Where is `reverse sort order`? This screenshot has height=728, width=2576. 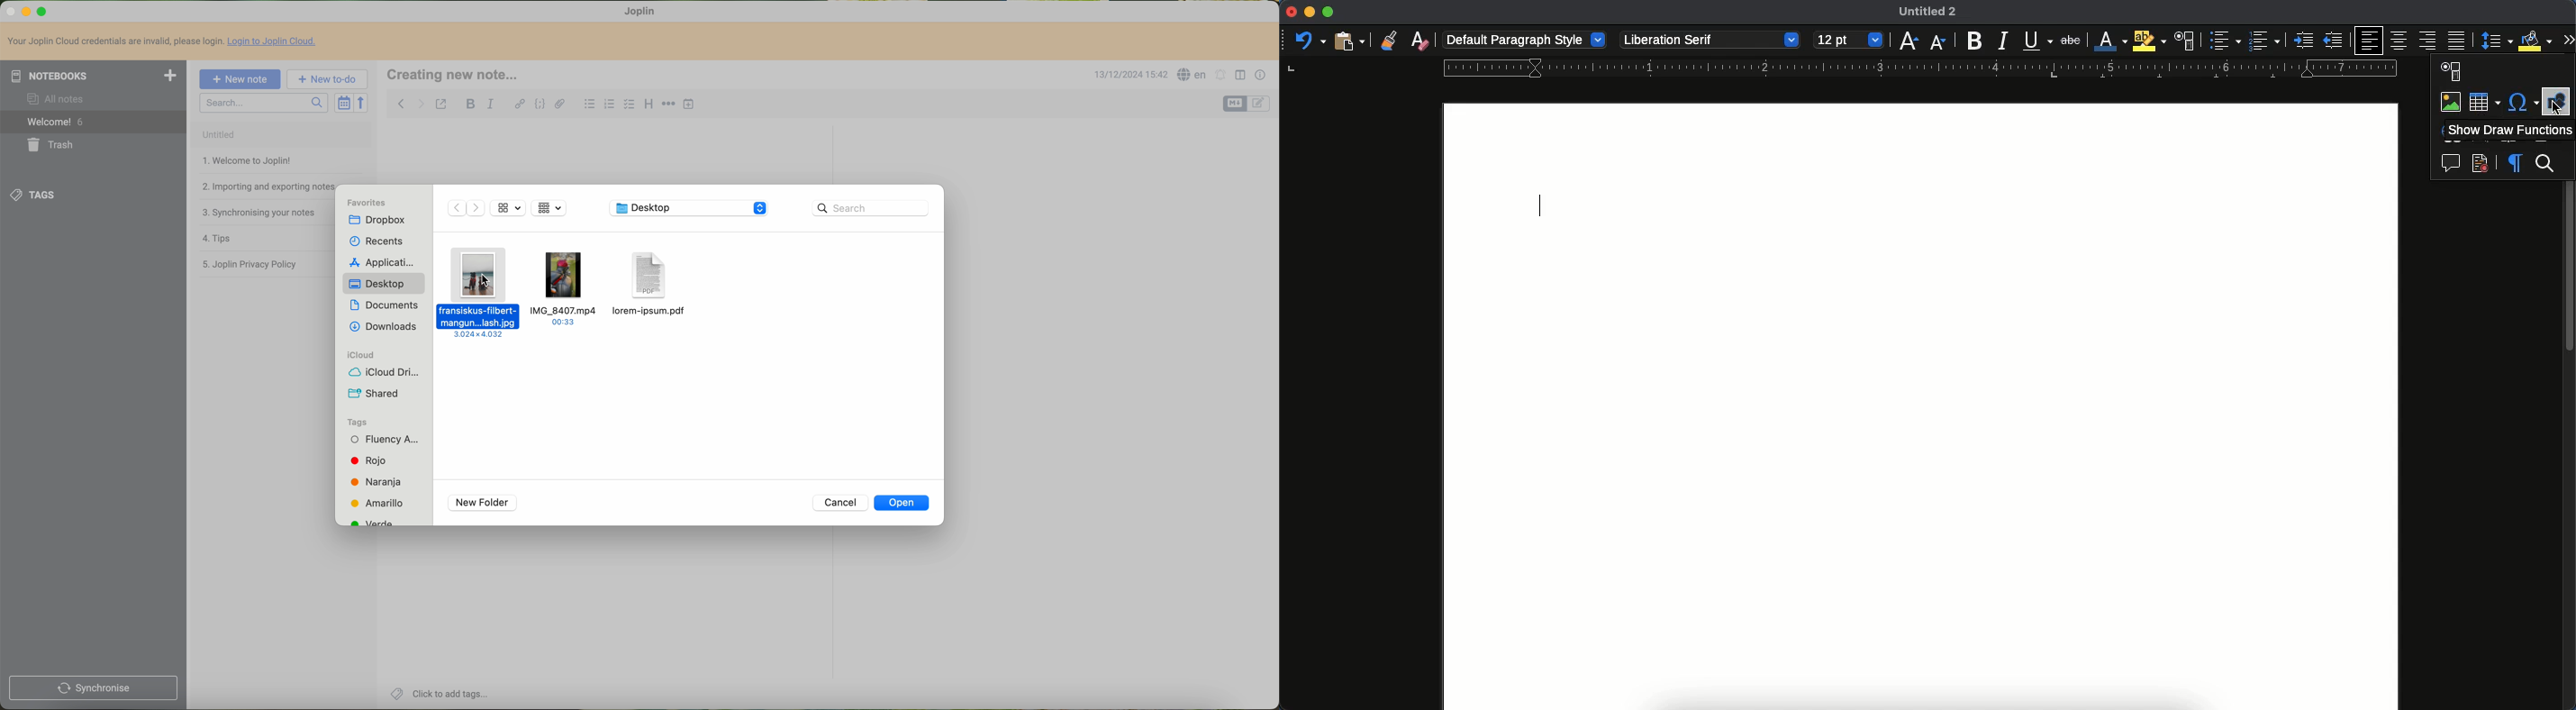 reverse sort order is located at coordinates (362, 103).